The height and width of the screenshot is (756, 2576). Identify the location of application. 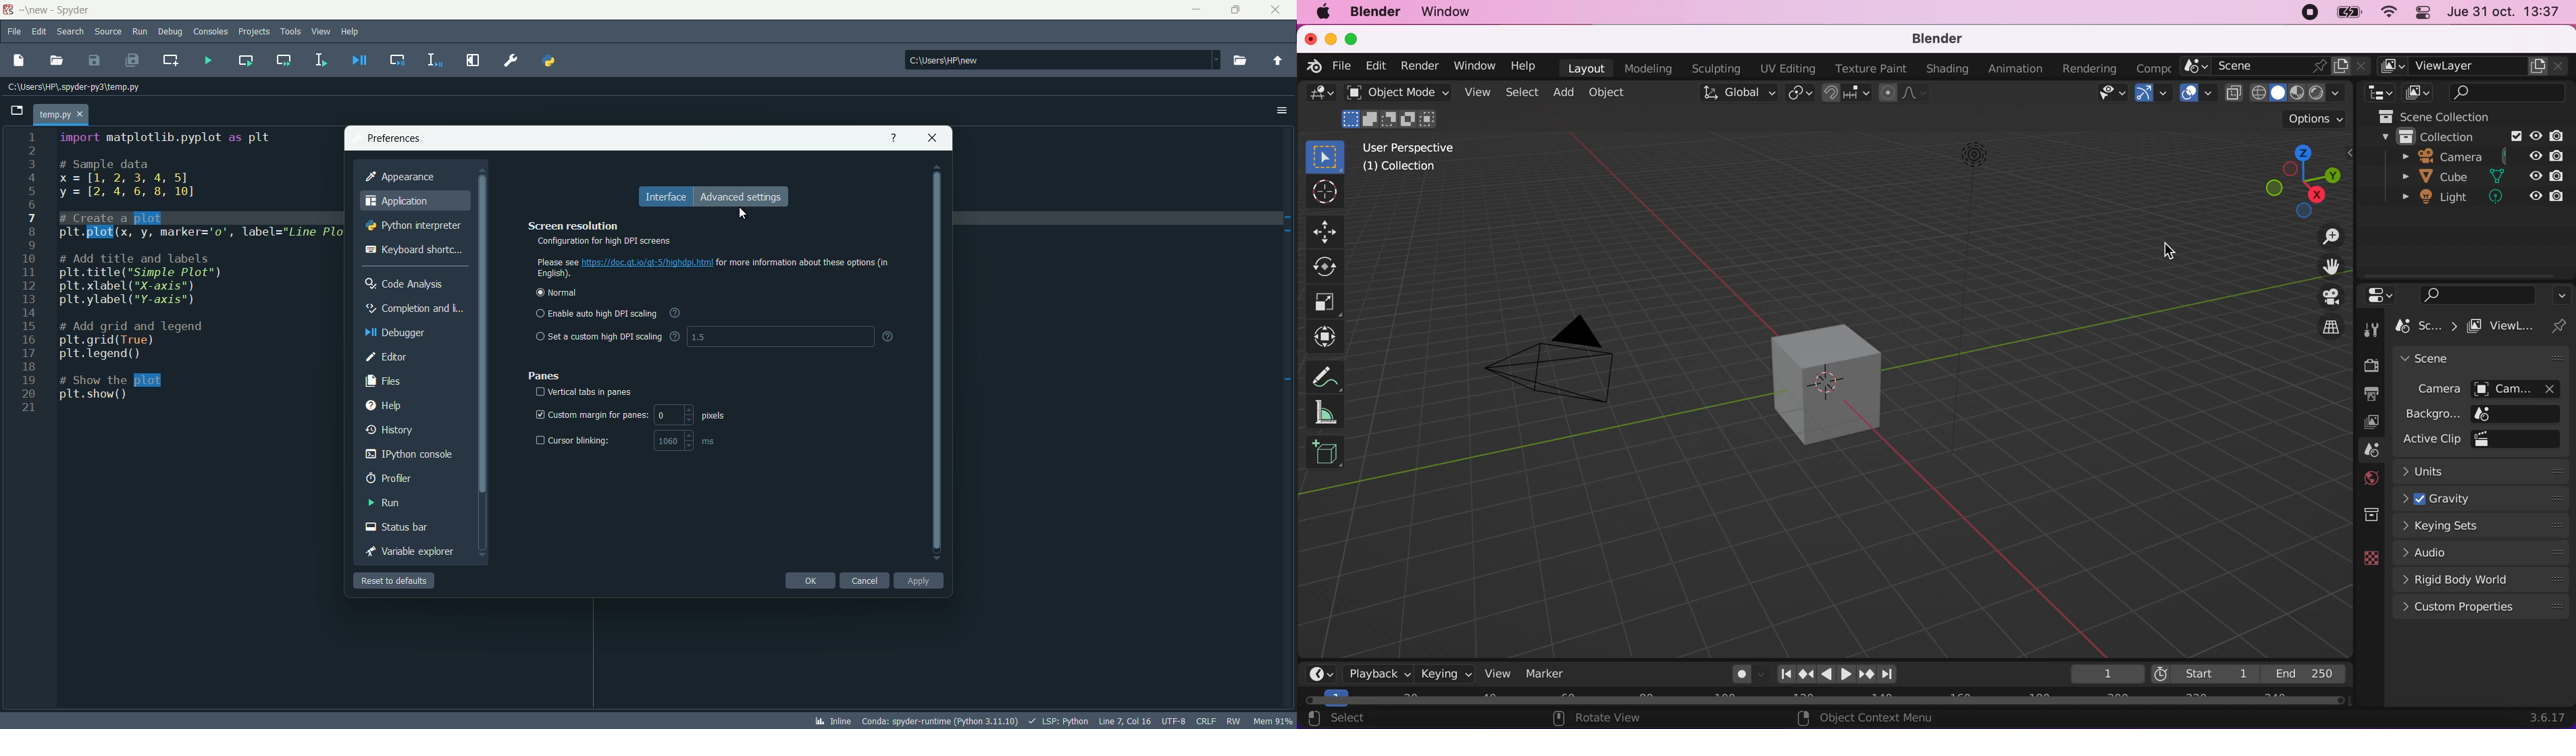
(395, 200).